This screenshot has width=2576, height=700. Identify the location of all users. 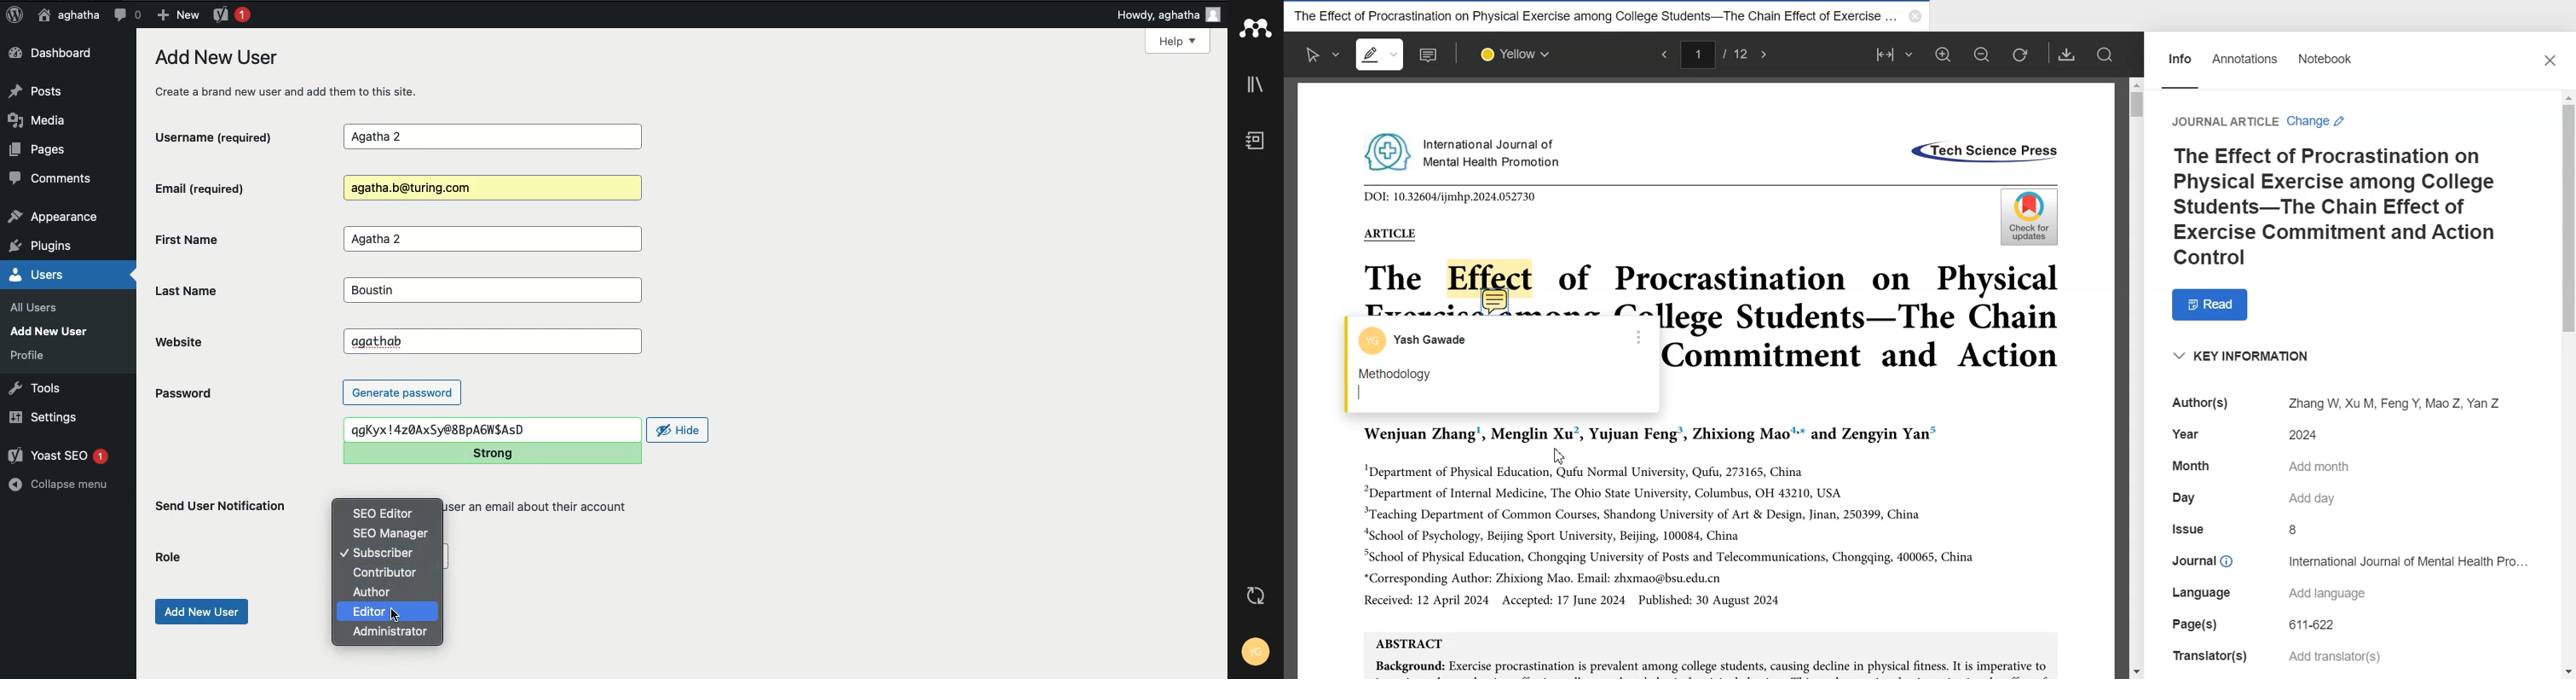
(38, 308).